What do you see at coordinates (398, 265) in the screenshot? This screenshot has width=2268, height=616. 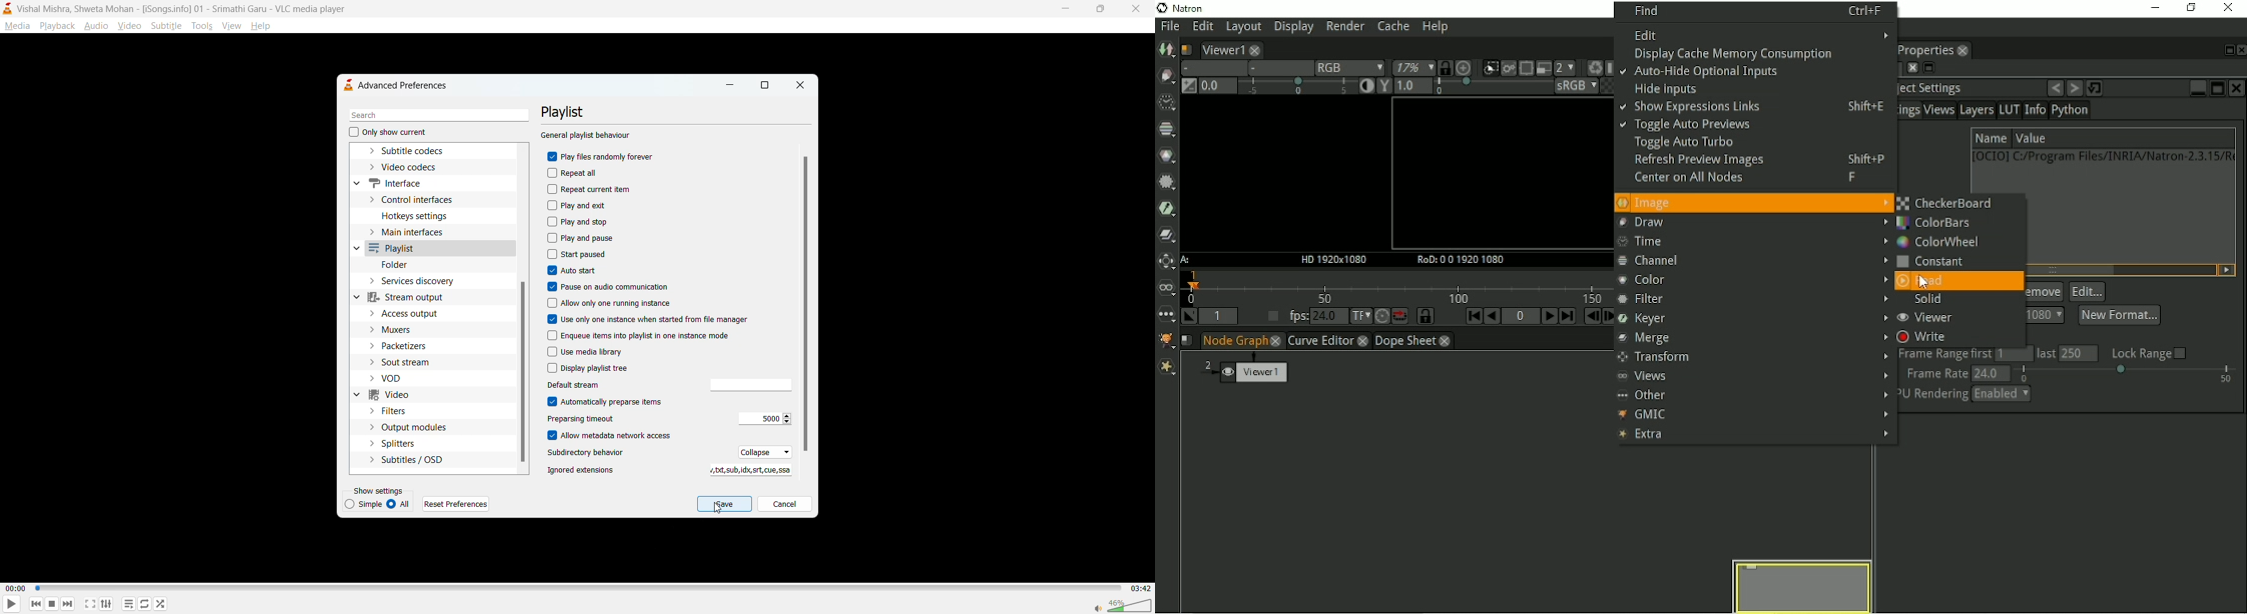 I see `folder` at bounding box center [398, 265].